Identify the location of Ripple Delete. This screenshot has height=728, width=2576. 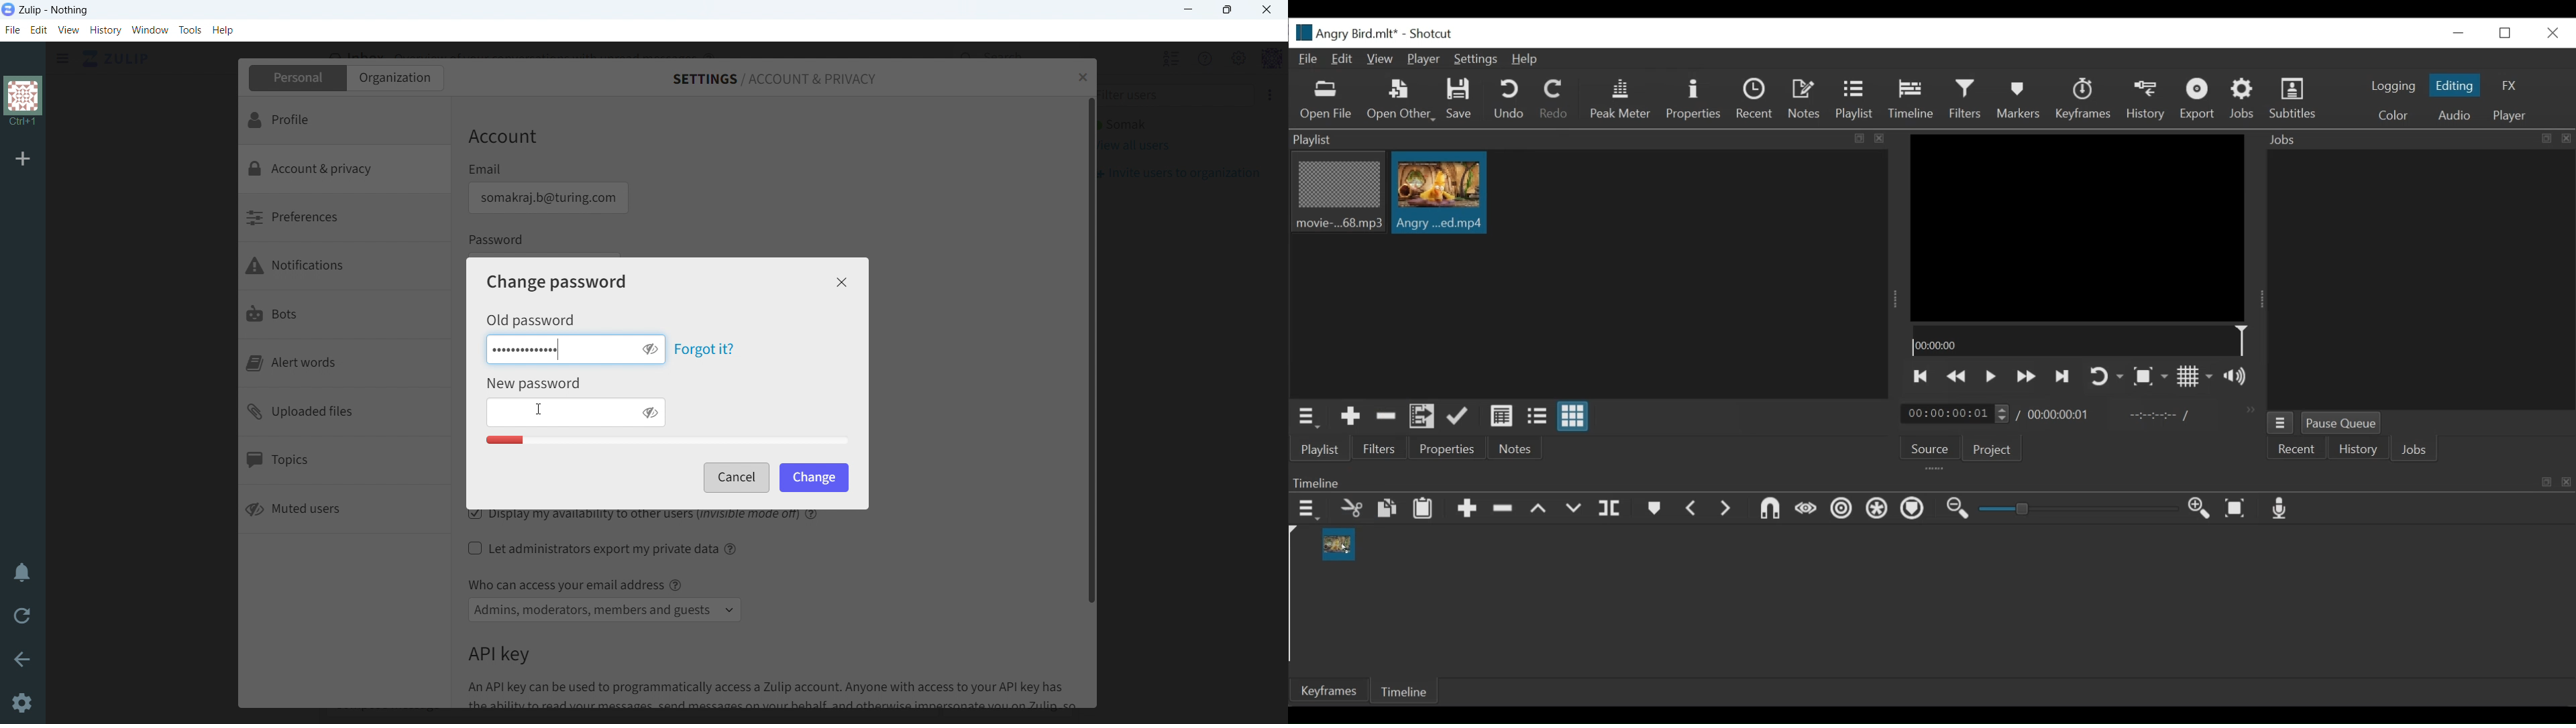
(1503, 509).